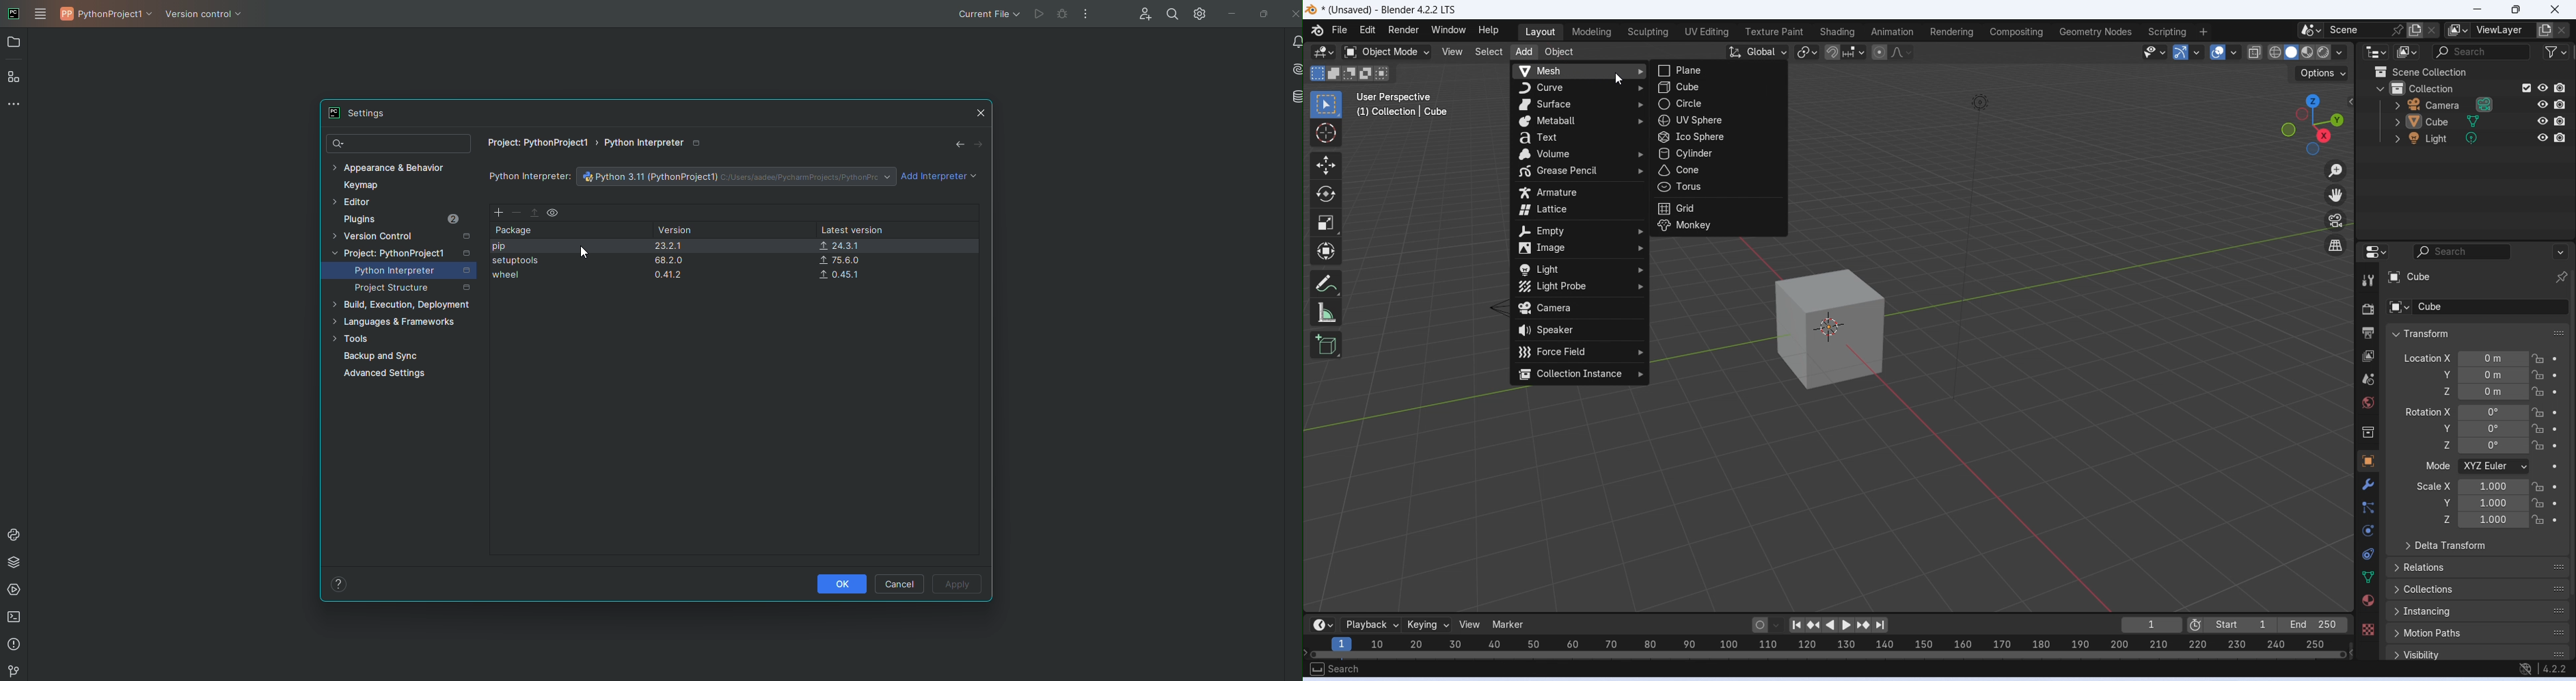 The width and height of the screenshot is (2576, 700). What do you see at coordinates (2555, 668) in the screenshot?
I see `4.2.2` at bounding box center [2555, 668].